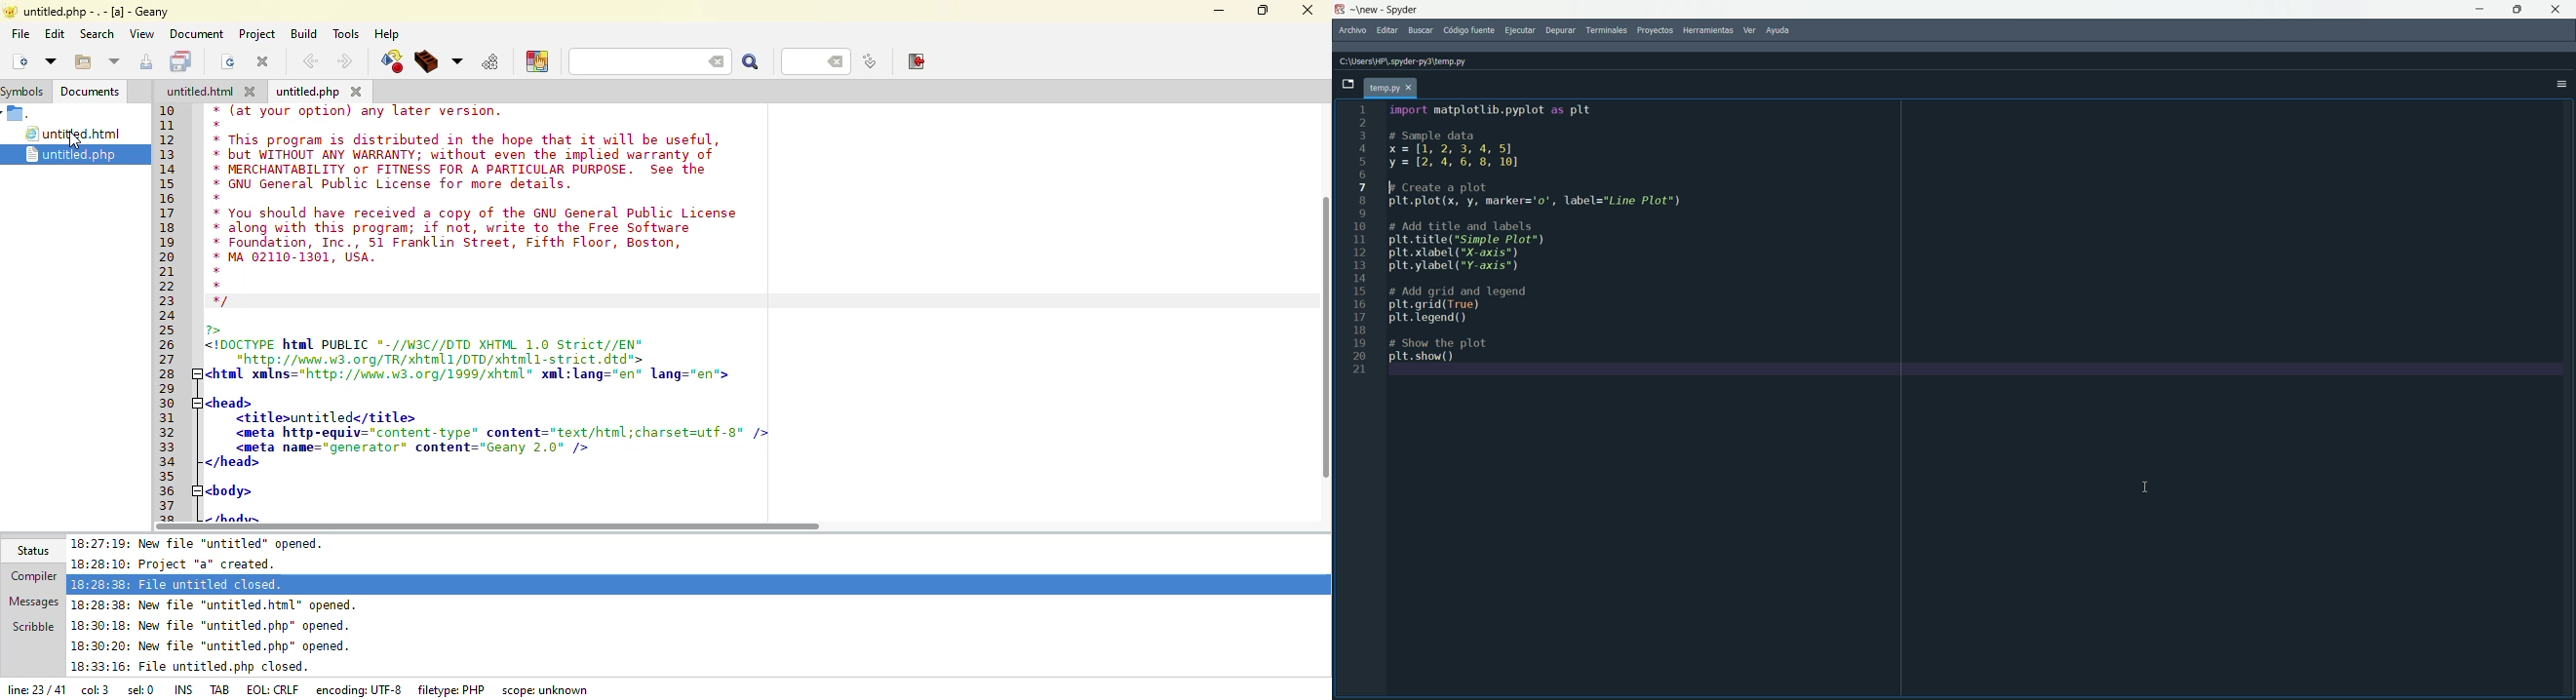 Image resolution: width=2576 pixels, height=700 pixels. Describe the element at coordinates (2146, 488) in the screenshot. I see `cursor` at that location.